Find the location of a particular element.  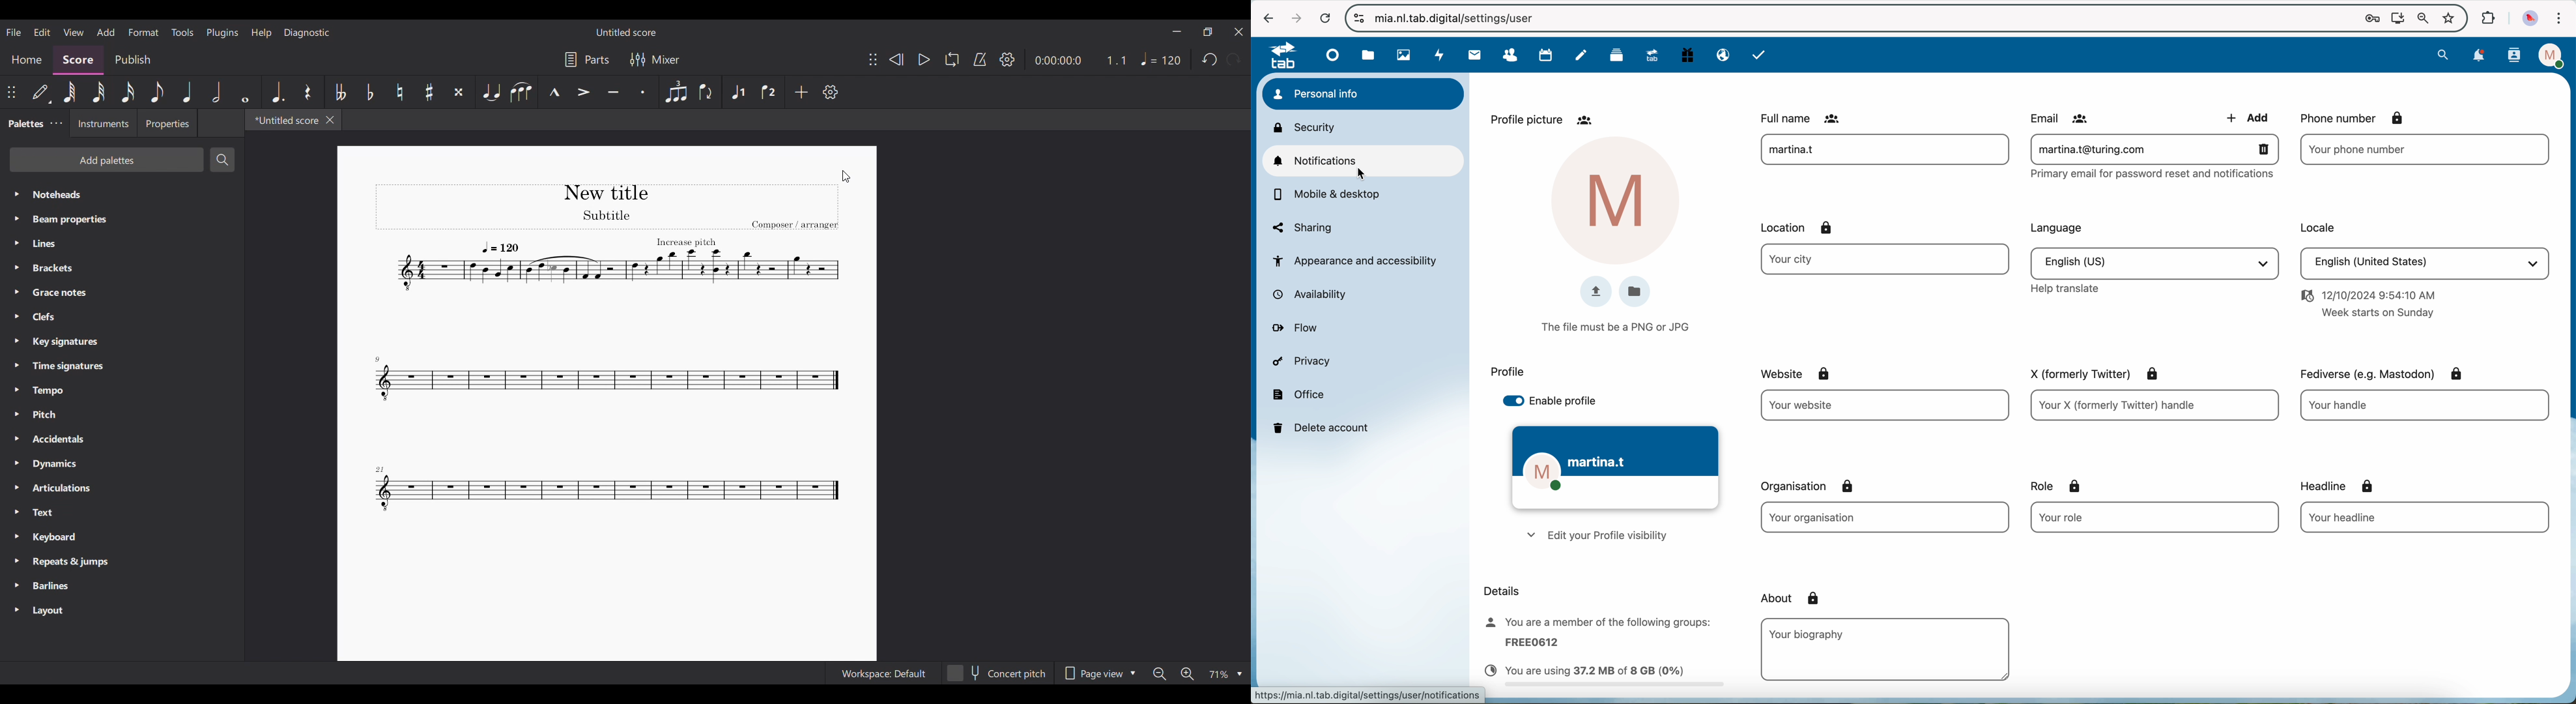

Quarter note is located at coordinates (187, 92).